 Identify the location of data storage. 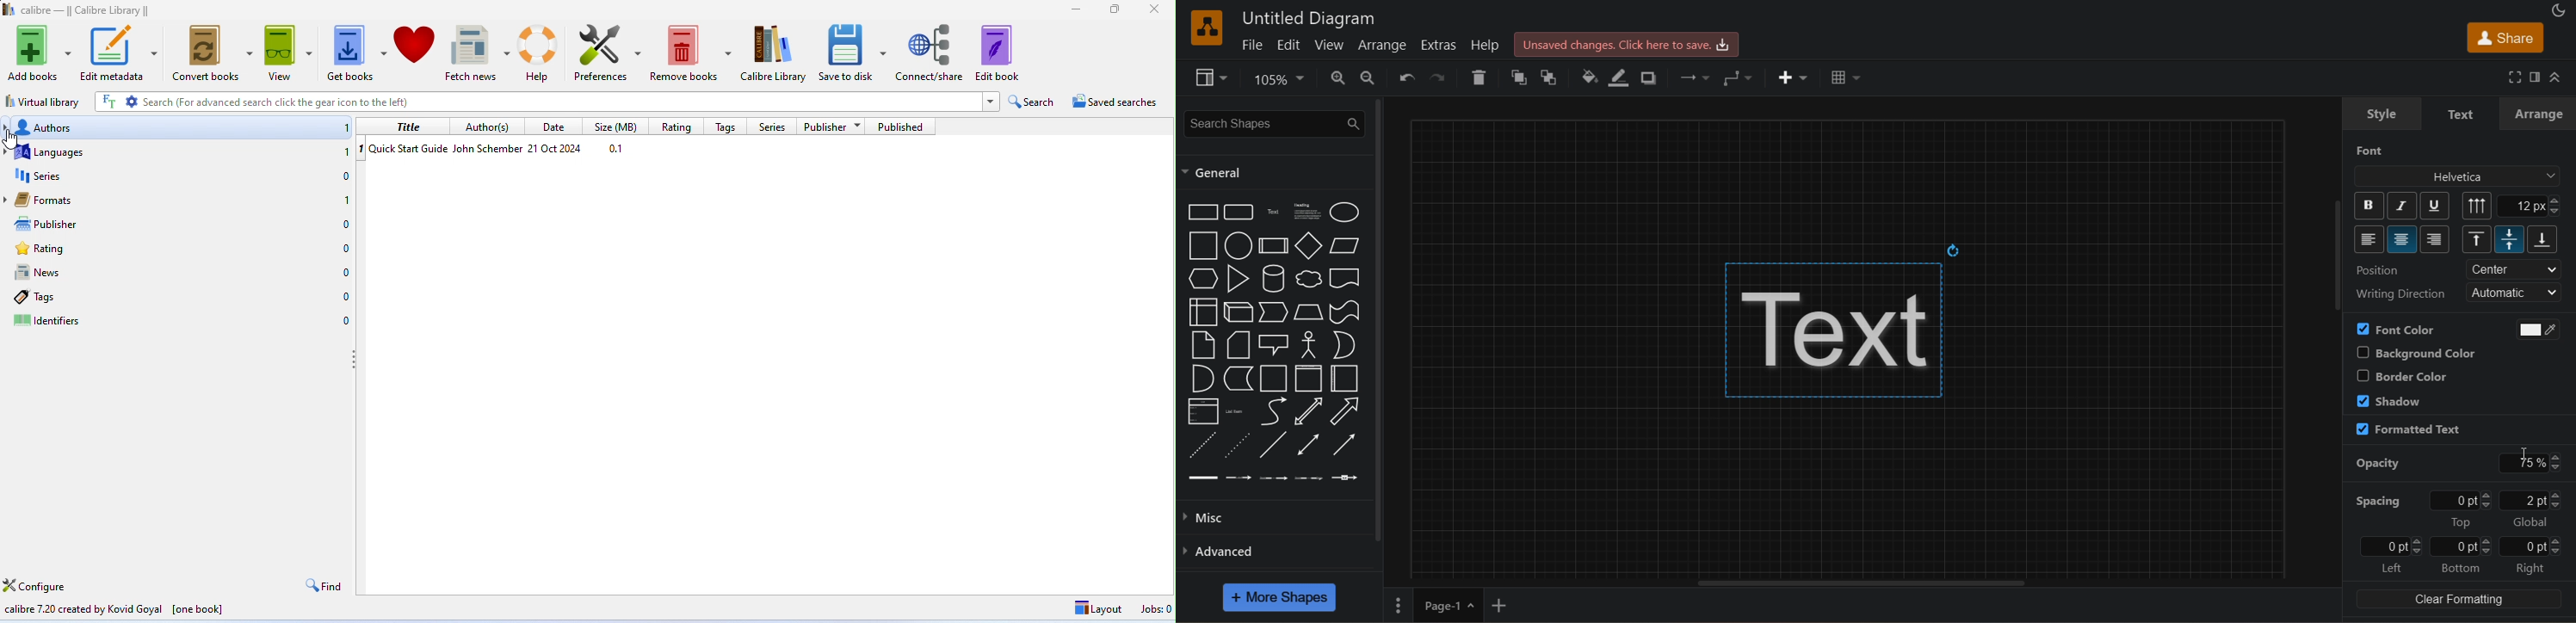
(1239, 378).